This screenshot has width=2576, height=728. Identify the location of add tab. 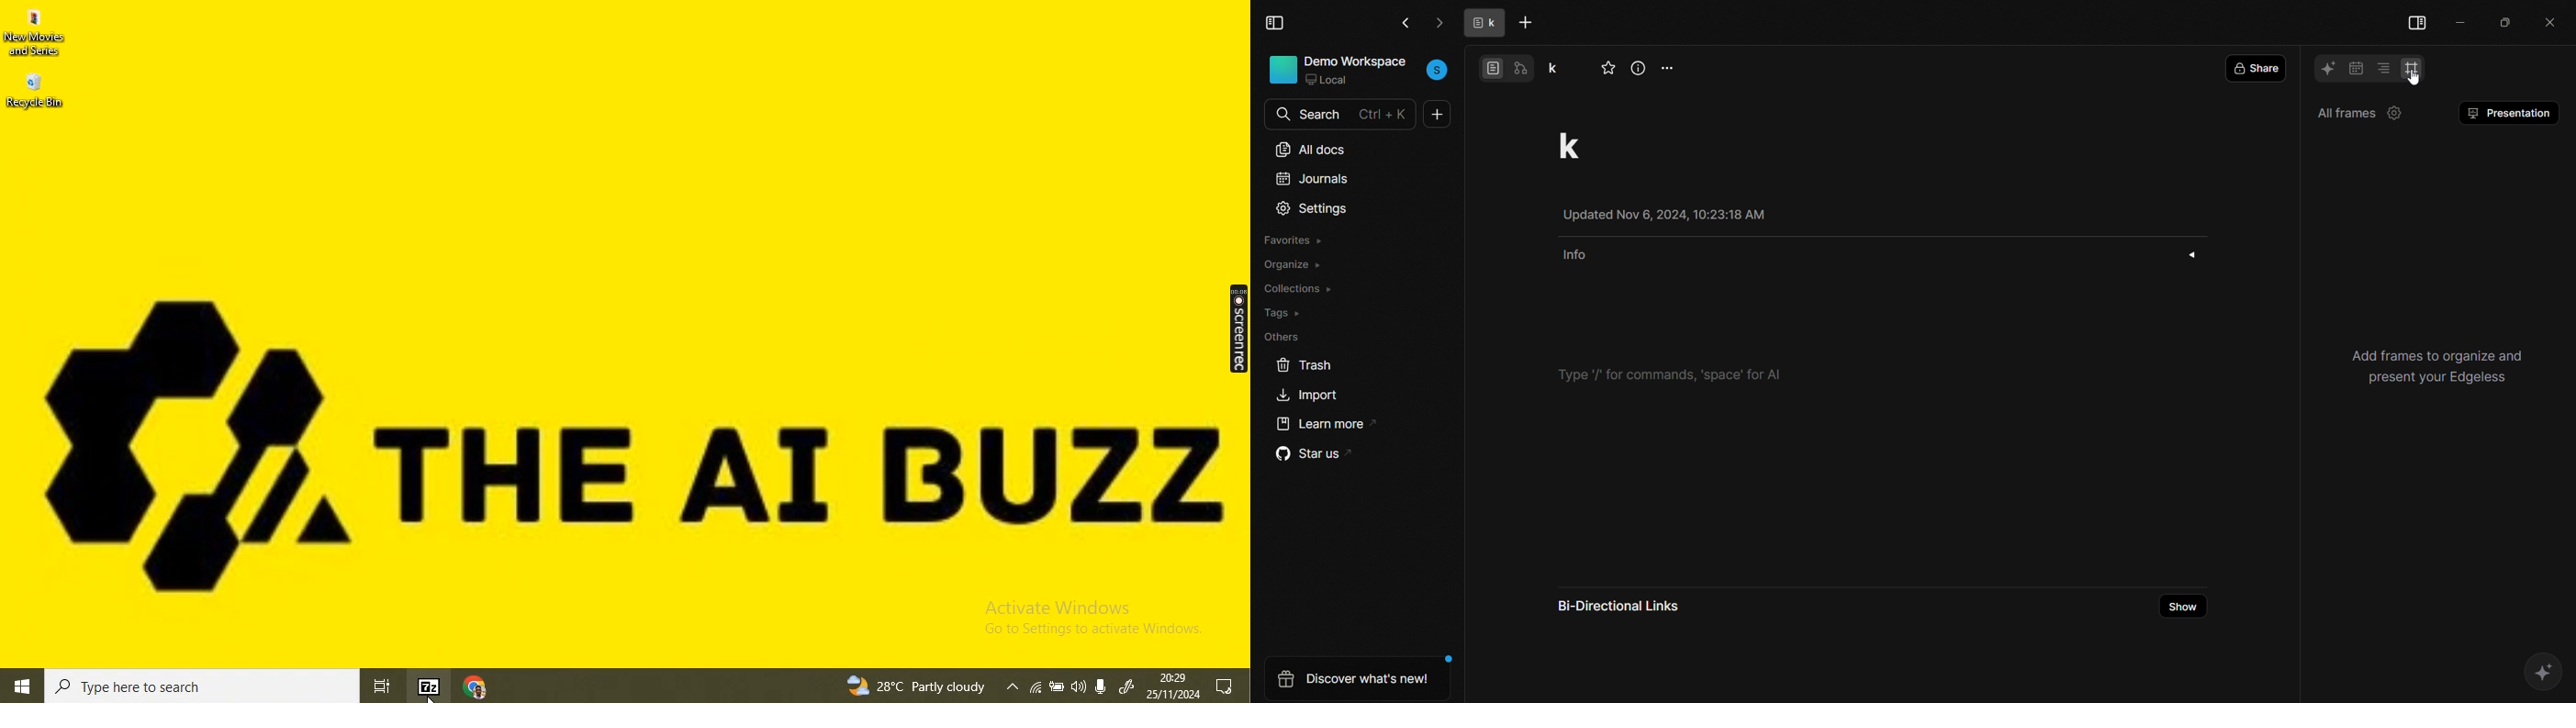
(1529, 23).